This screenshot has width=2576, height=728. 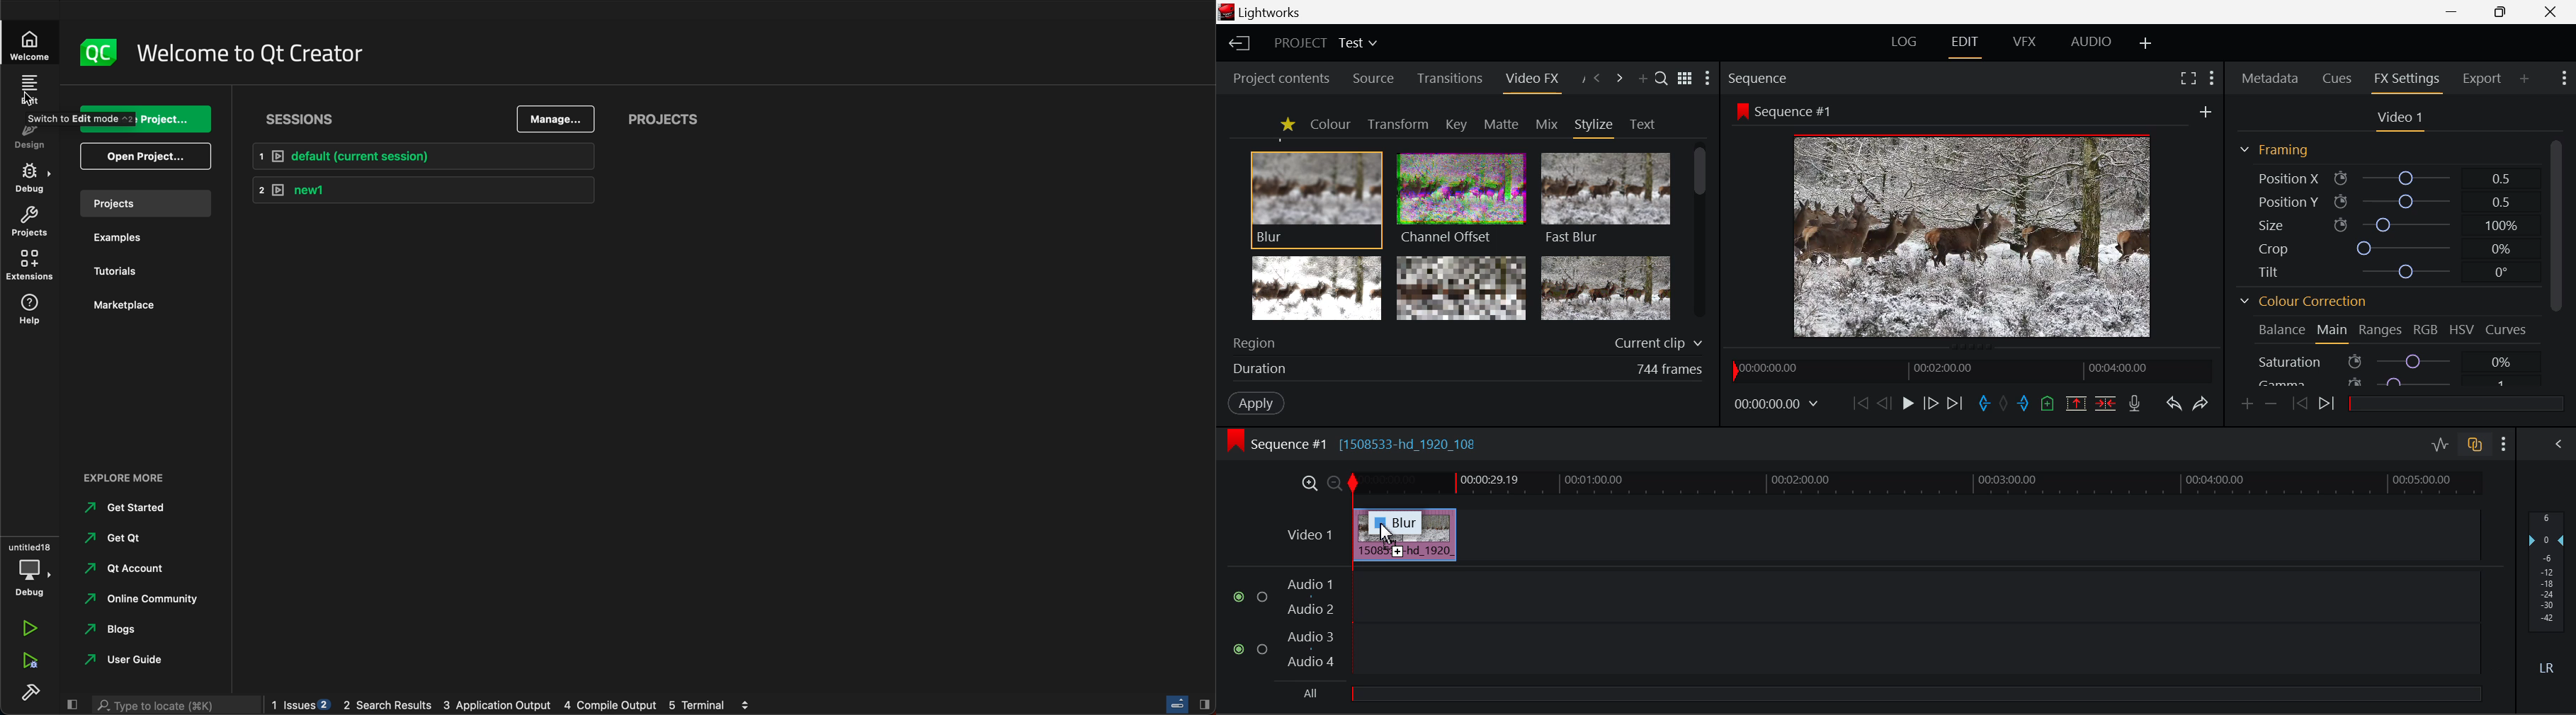 I want to click on Window Title, so click(x=1264, y=13).